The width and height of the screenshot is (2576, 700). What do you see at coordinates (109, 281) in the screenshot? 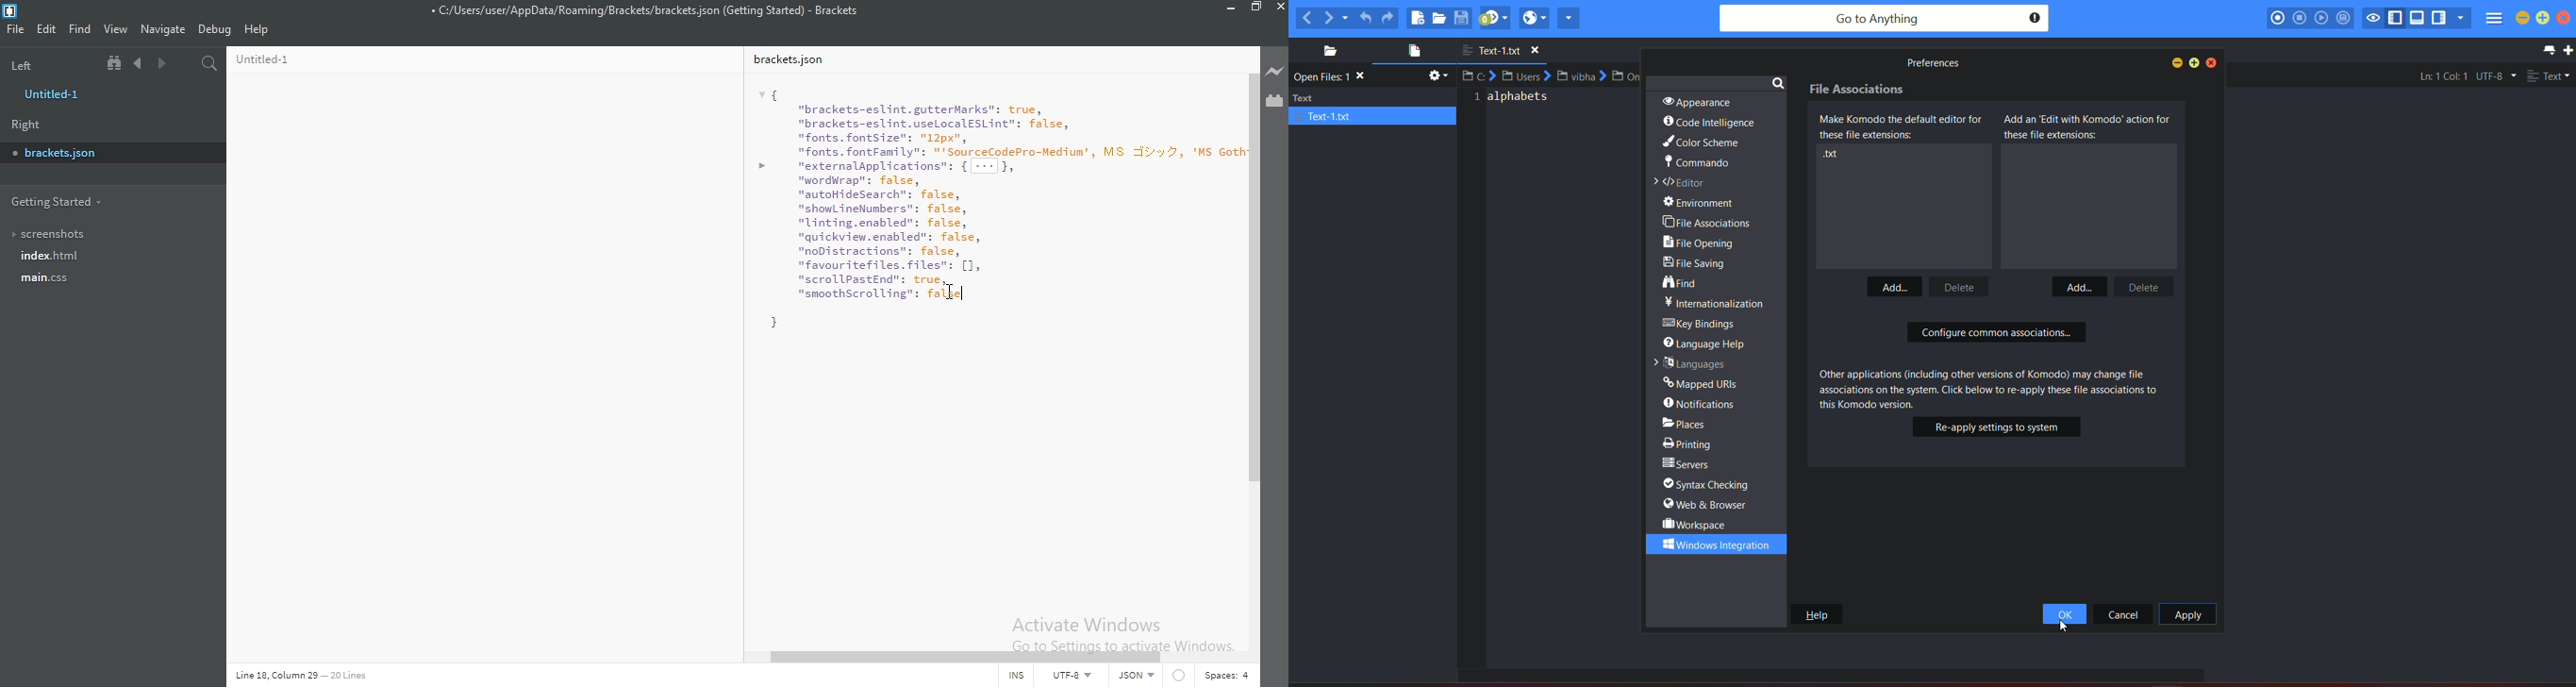
I see `main.css` at bounding box center [109, 281].